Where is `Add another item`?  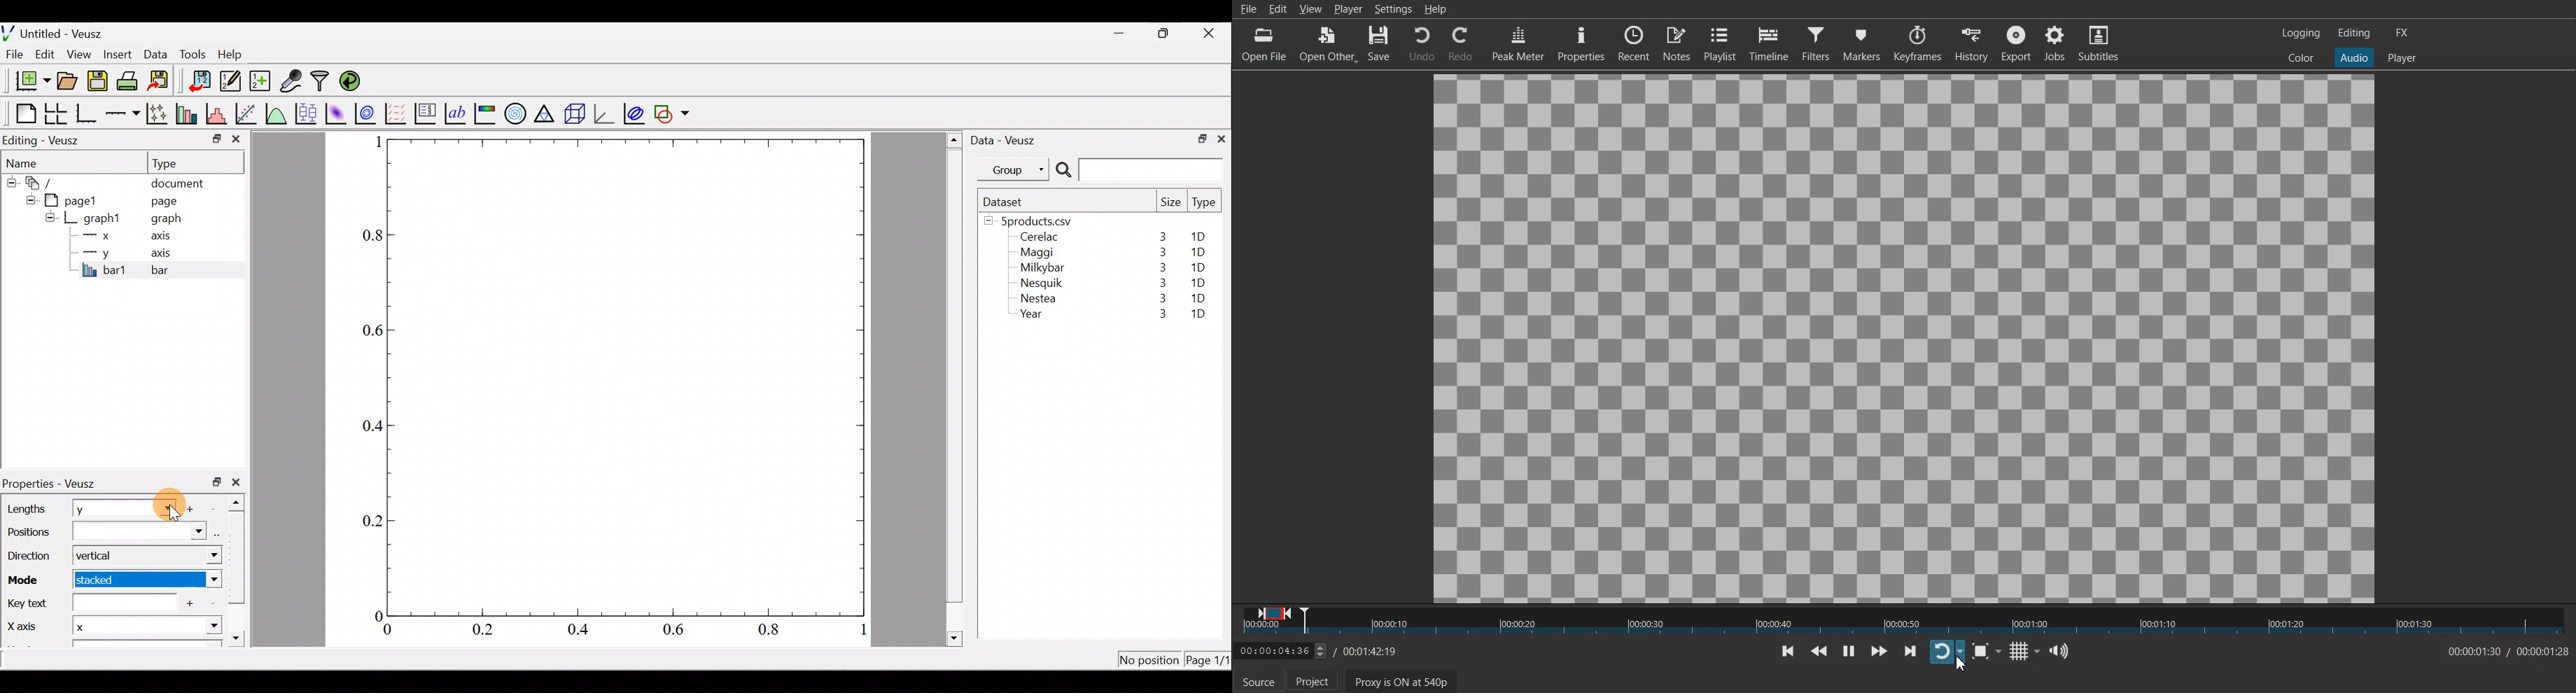
Add another item is located at coordinates (194, 509).